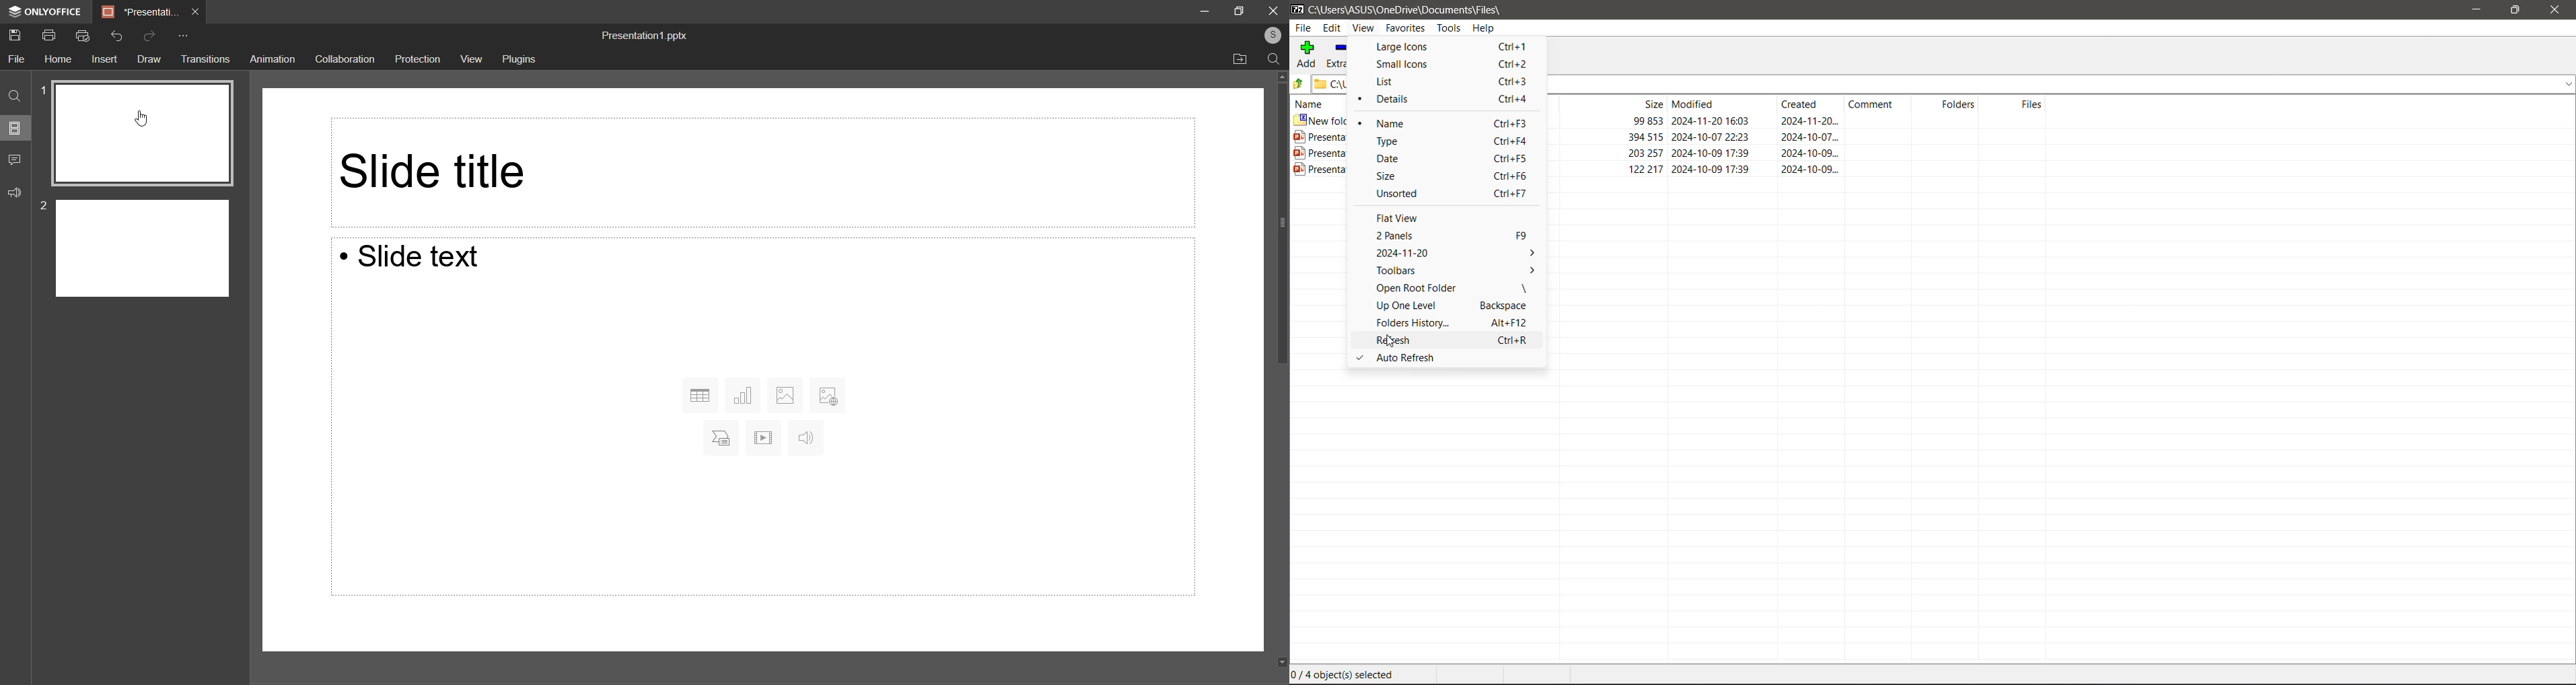 This screenshot has width=2576, height=700. I want to click on Presentation1.pptx, so click(643, 36).